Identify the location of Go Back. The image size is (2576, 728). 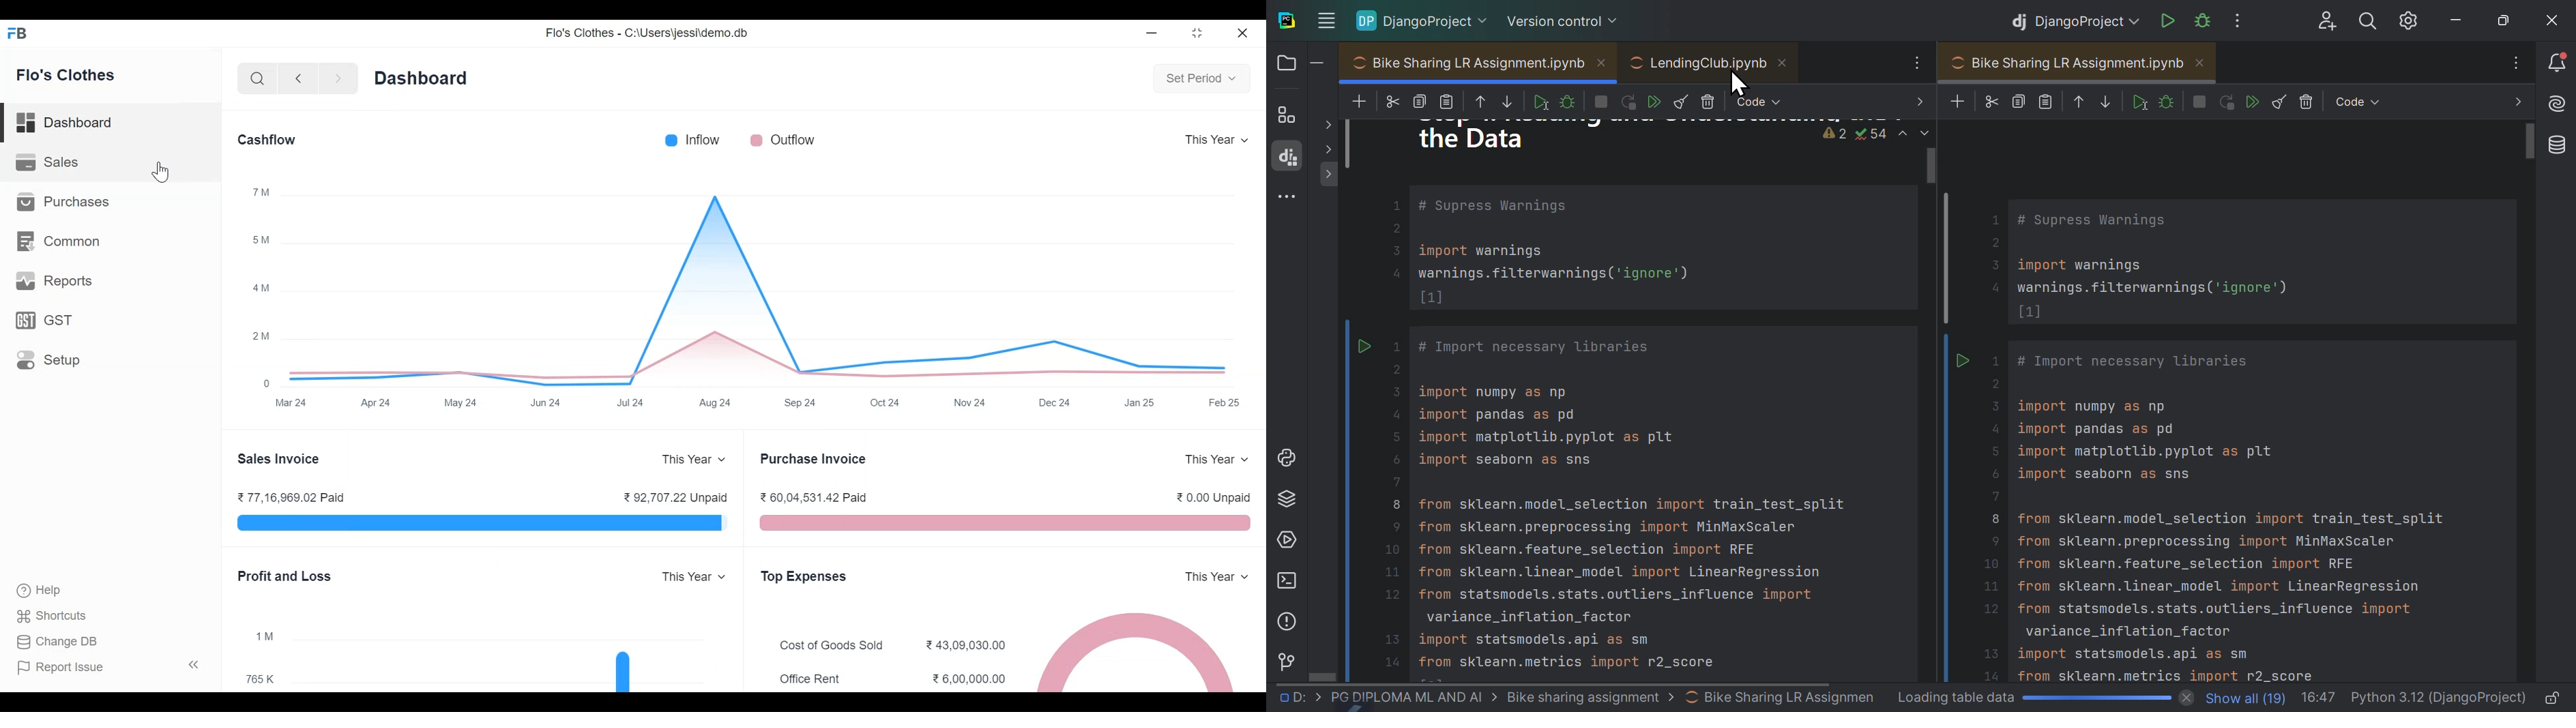
(298, 79).